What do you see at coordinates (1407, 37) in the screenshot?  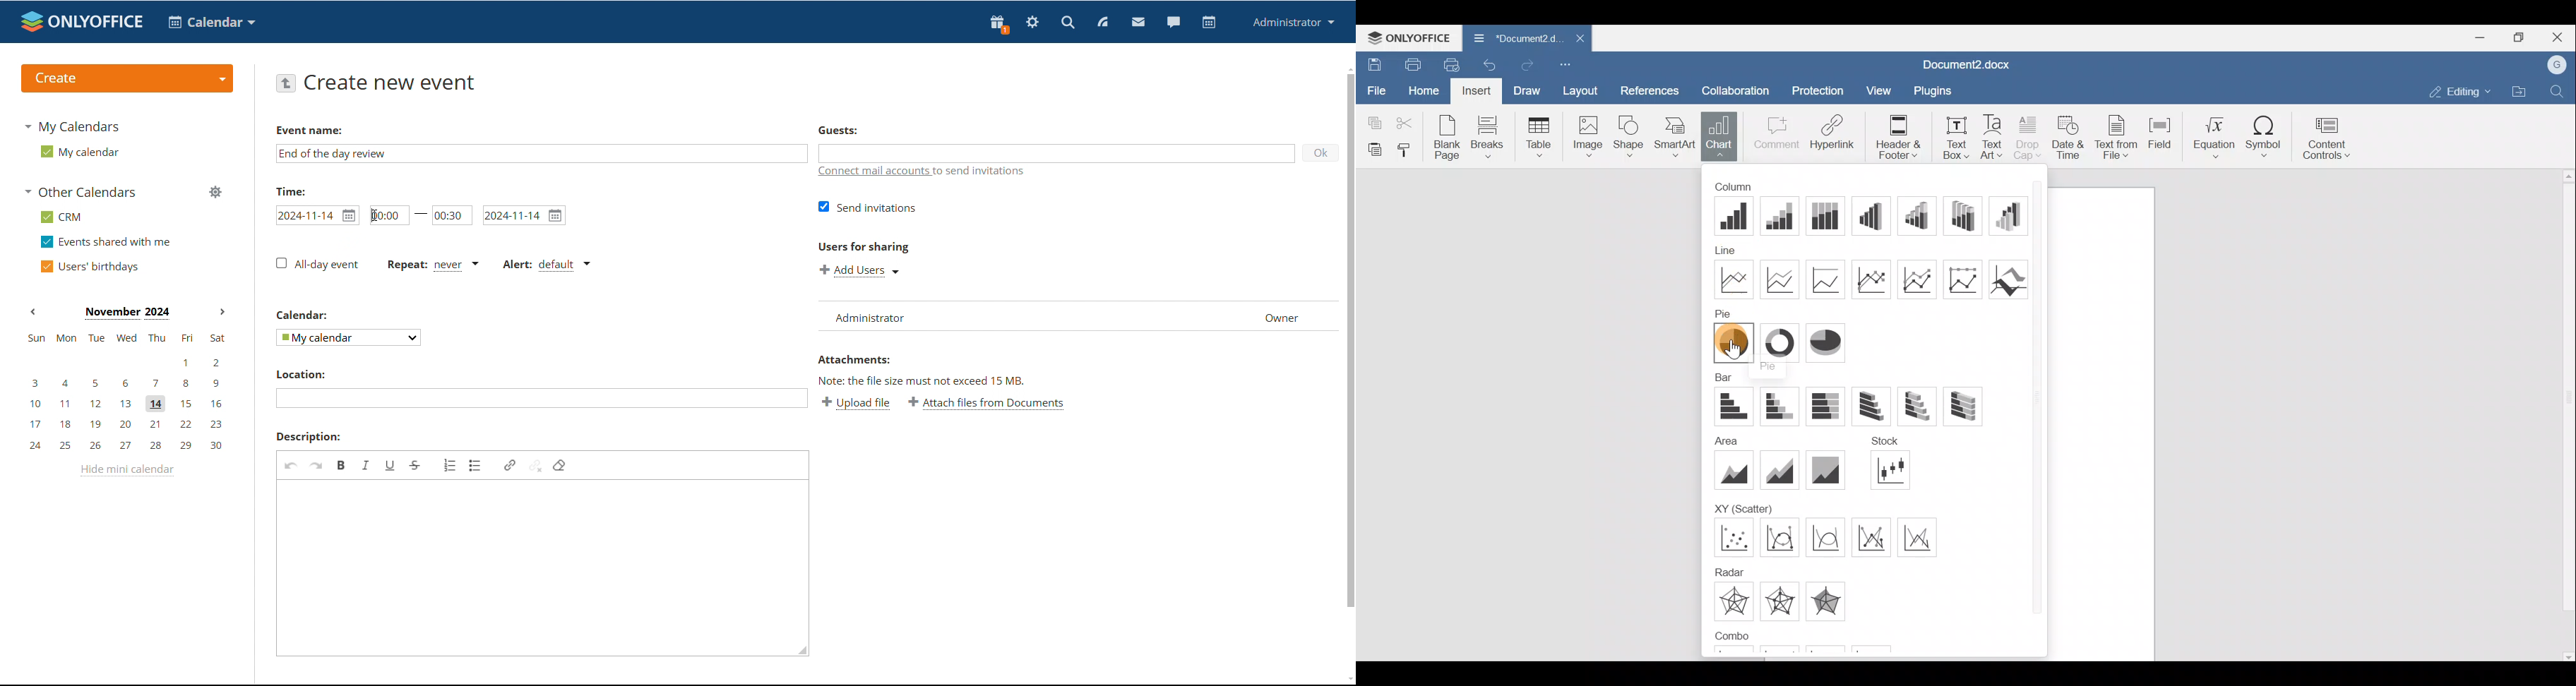 I see `ONLYOFFICE Menu` at bounding box center [1407, 37].